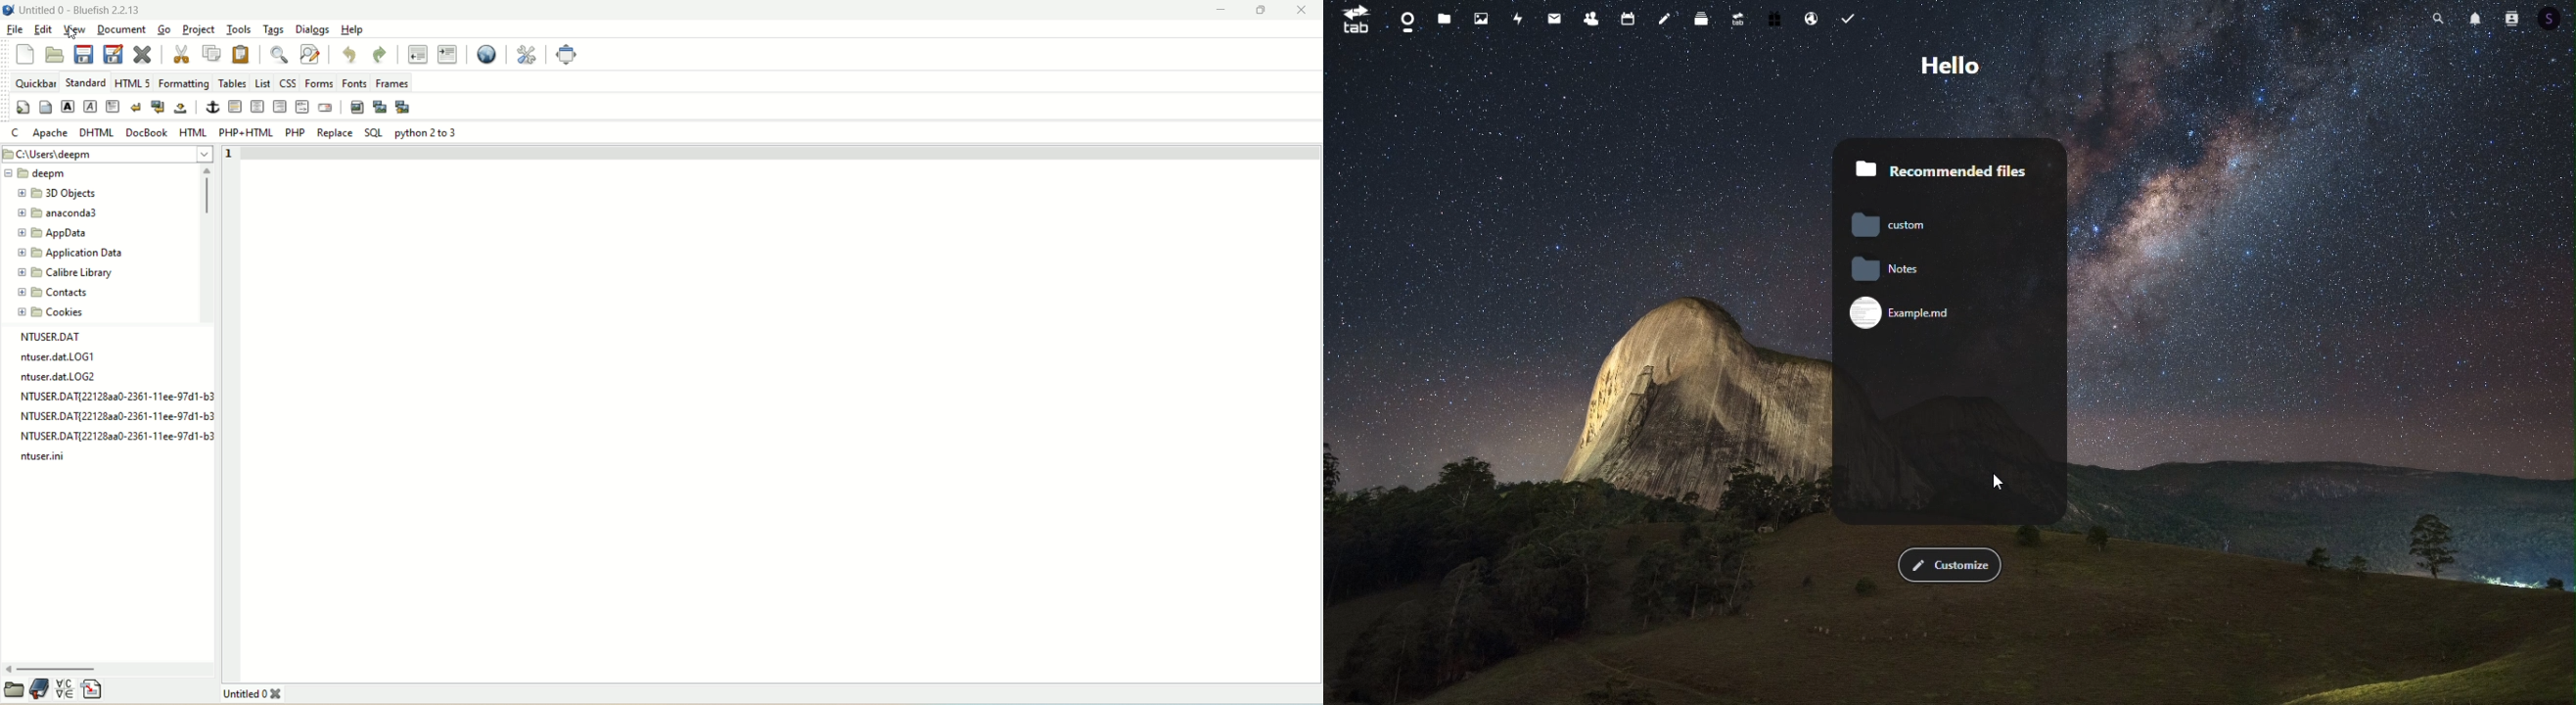 The height and width of the screenshot is (728, 2576). What do you see at coordinates (210, 108) in the screenshot?
I see `anchor/hyperlink` at bounding box center [210, 108].